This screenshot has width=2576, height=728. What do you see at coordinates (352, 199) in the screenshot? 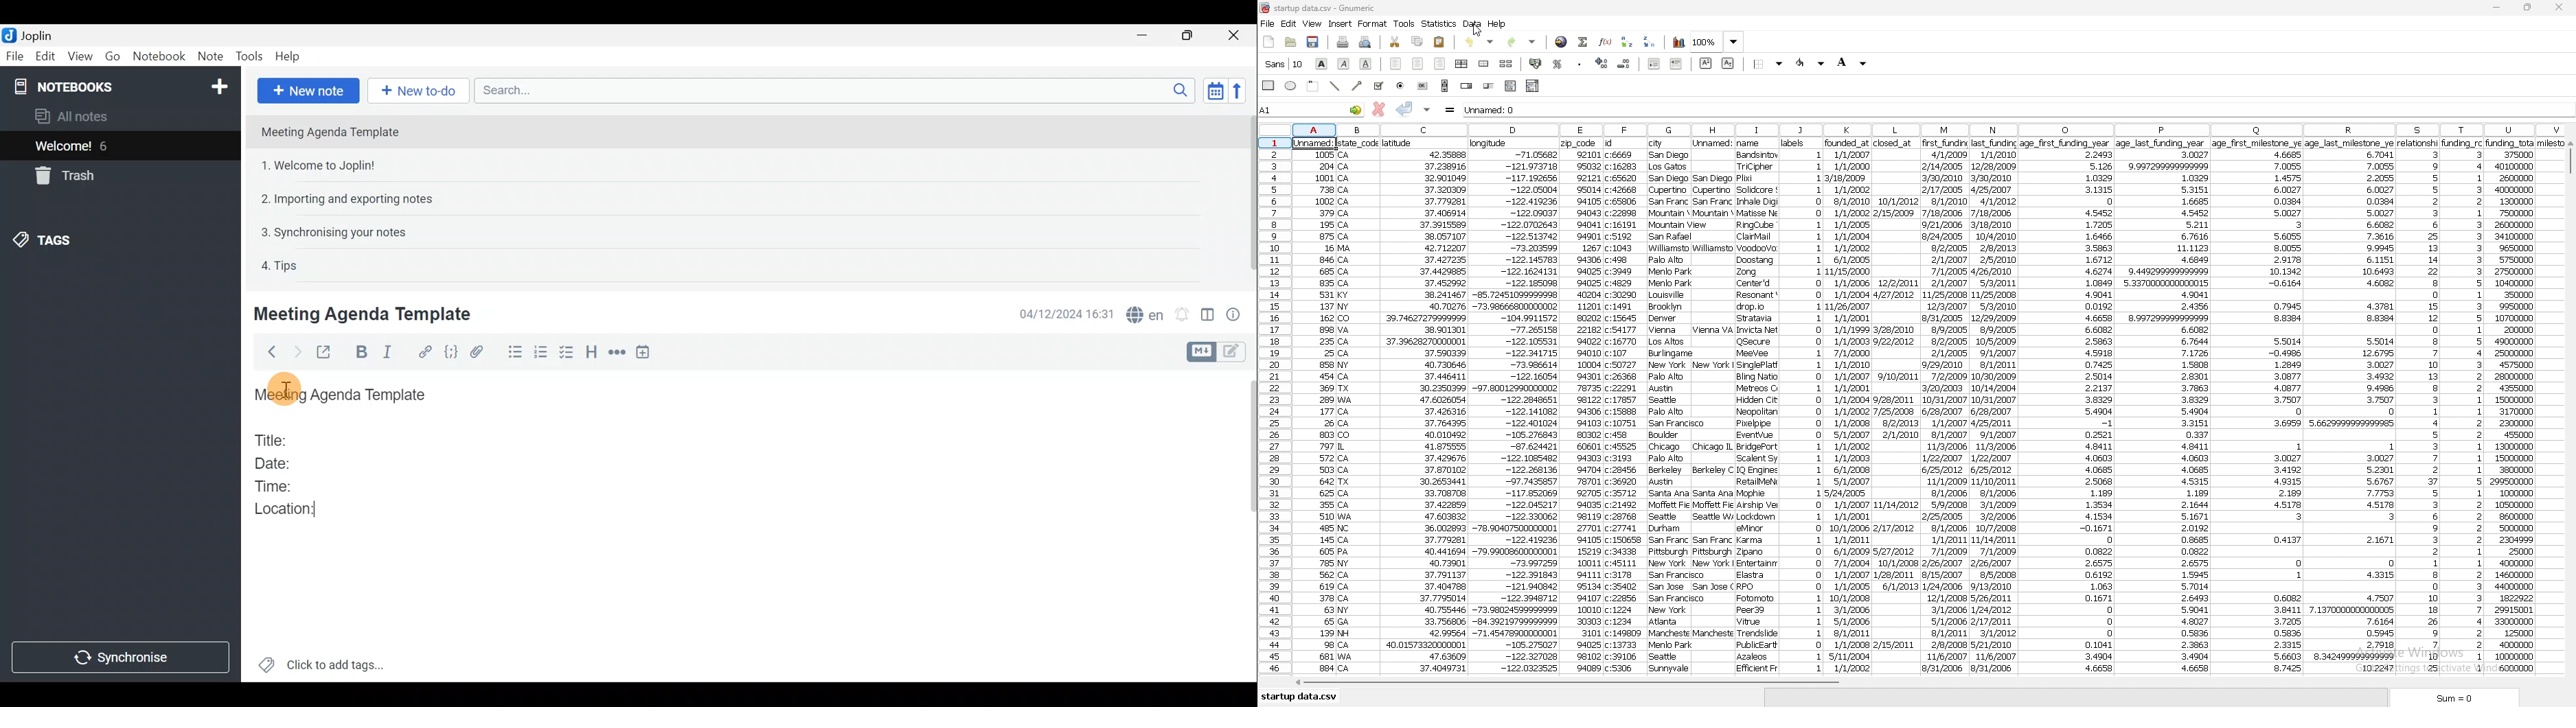
I see `2. Importing and exporting notes` at bounding box center [352, 199].